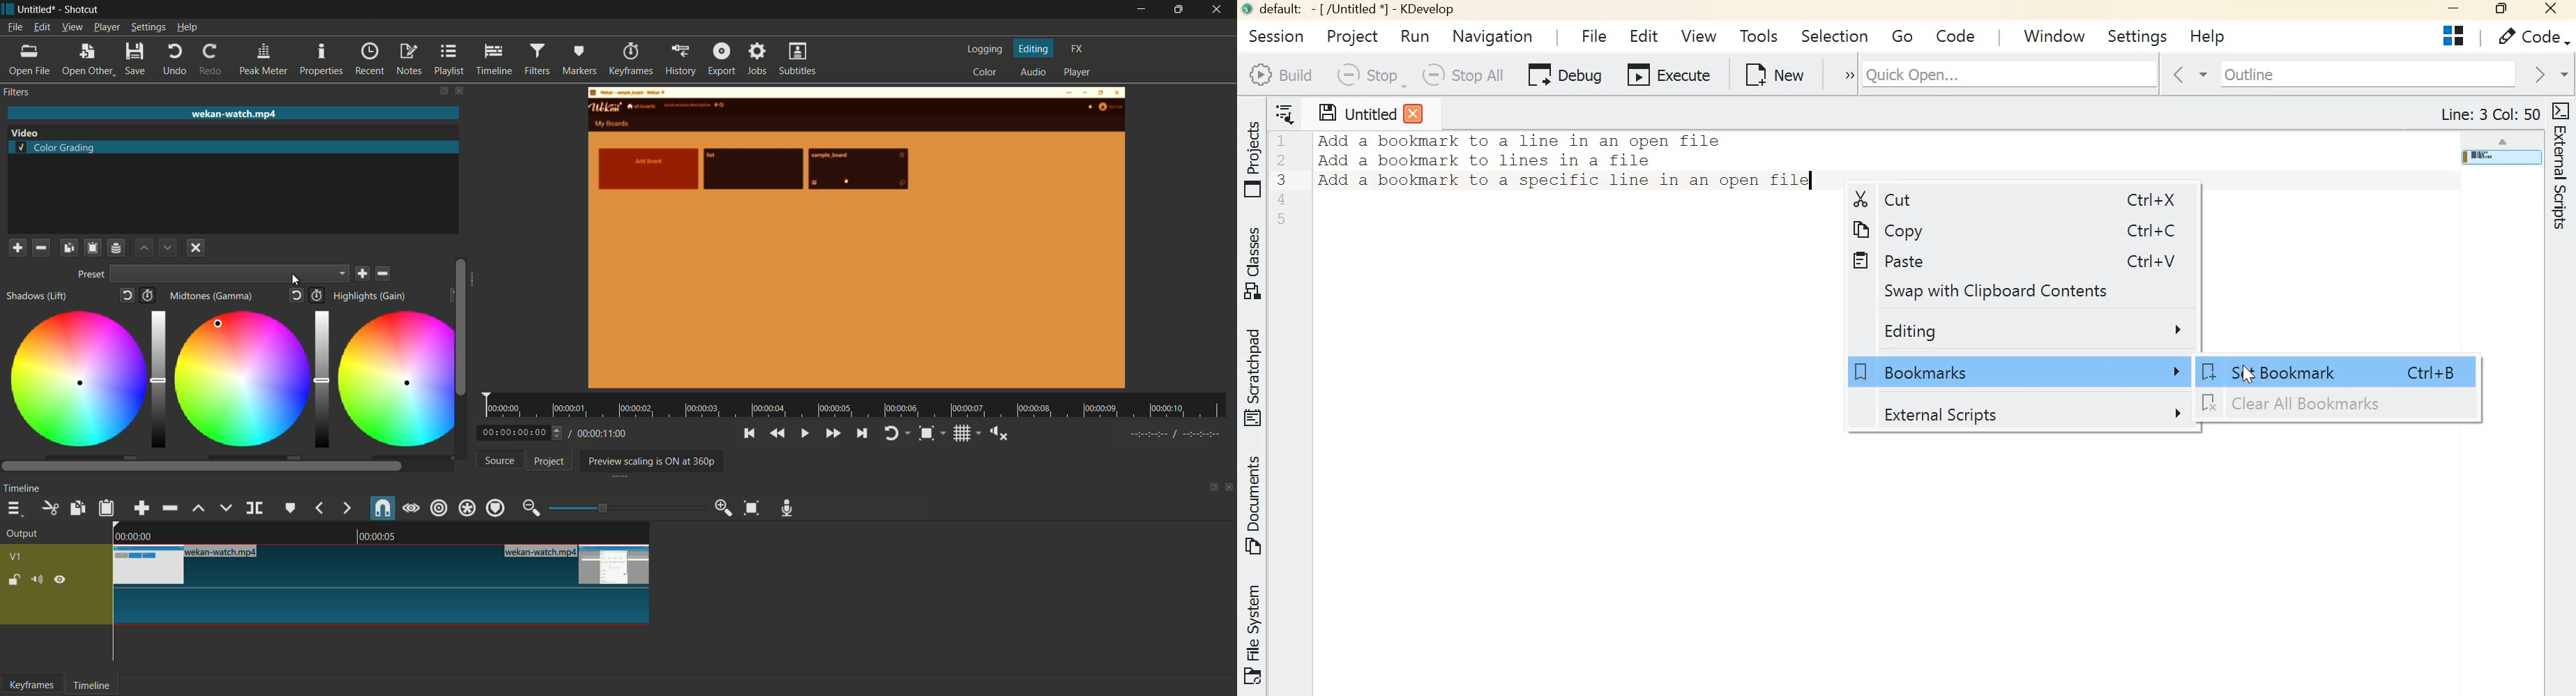 This screenshot has width=2576, height=700. Describe the element at coordinates (500, 460) in the screenshot. I see `source` at that location.